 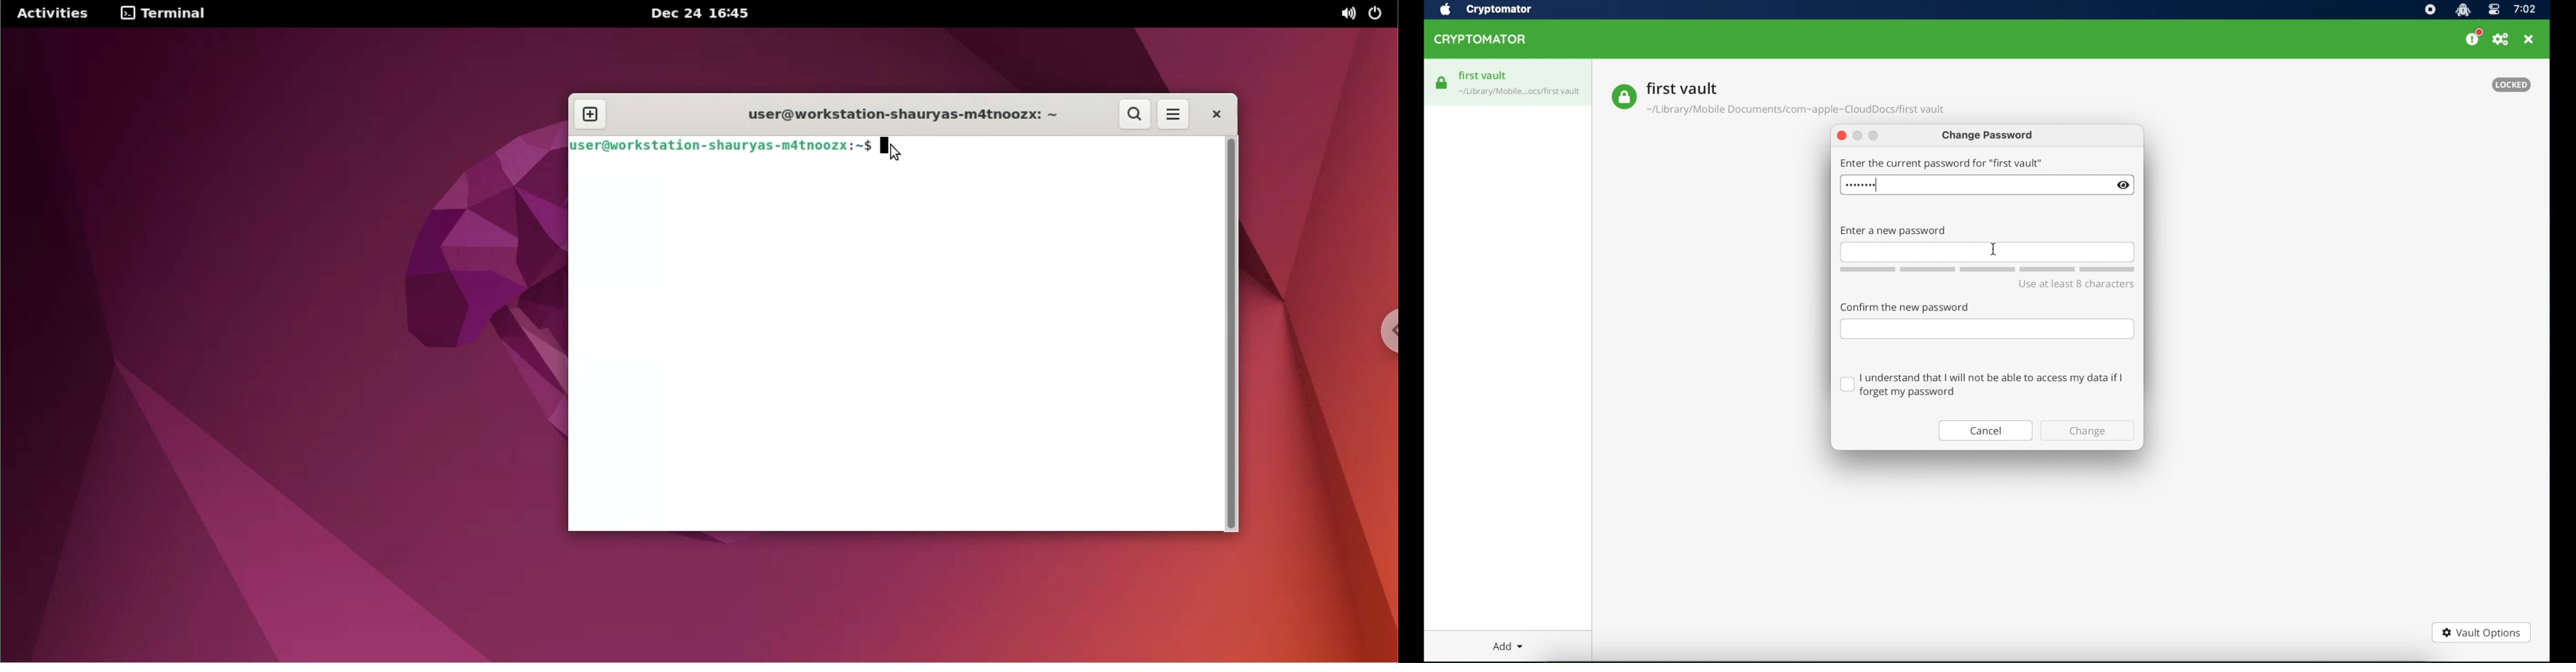 I want to click on cryptomator icon, so click(x=2463, y=10).